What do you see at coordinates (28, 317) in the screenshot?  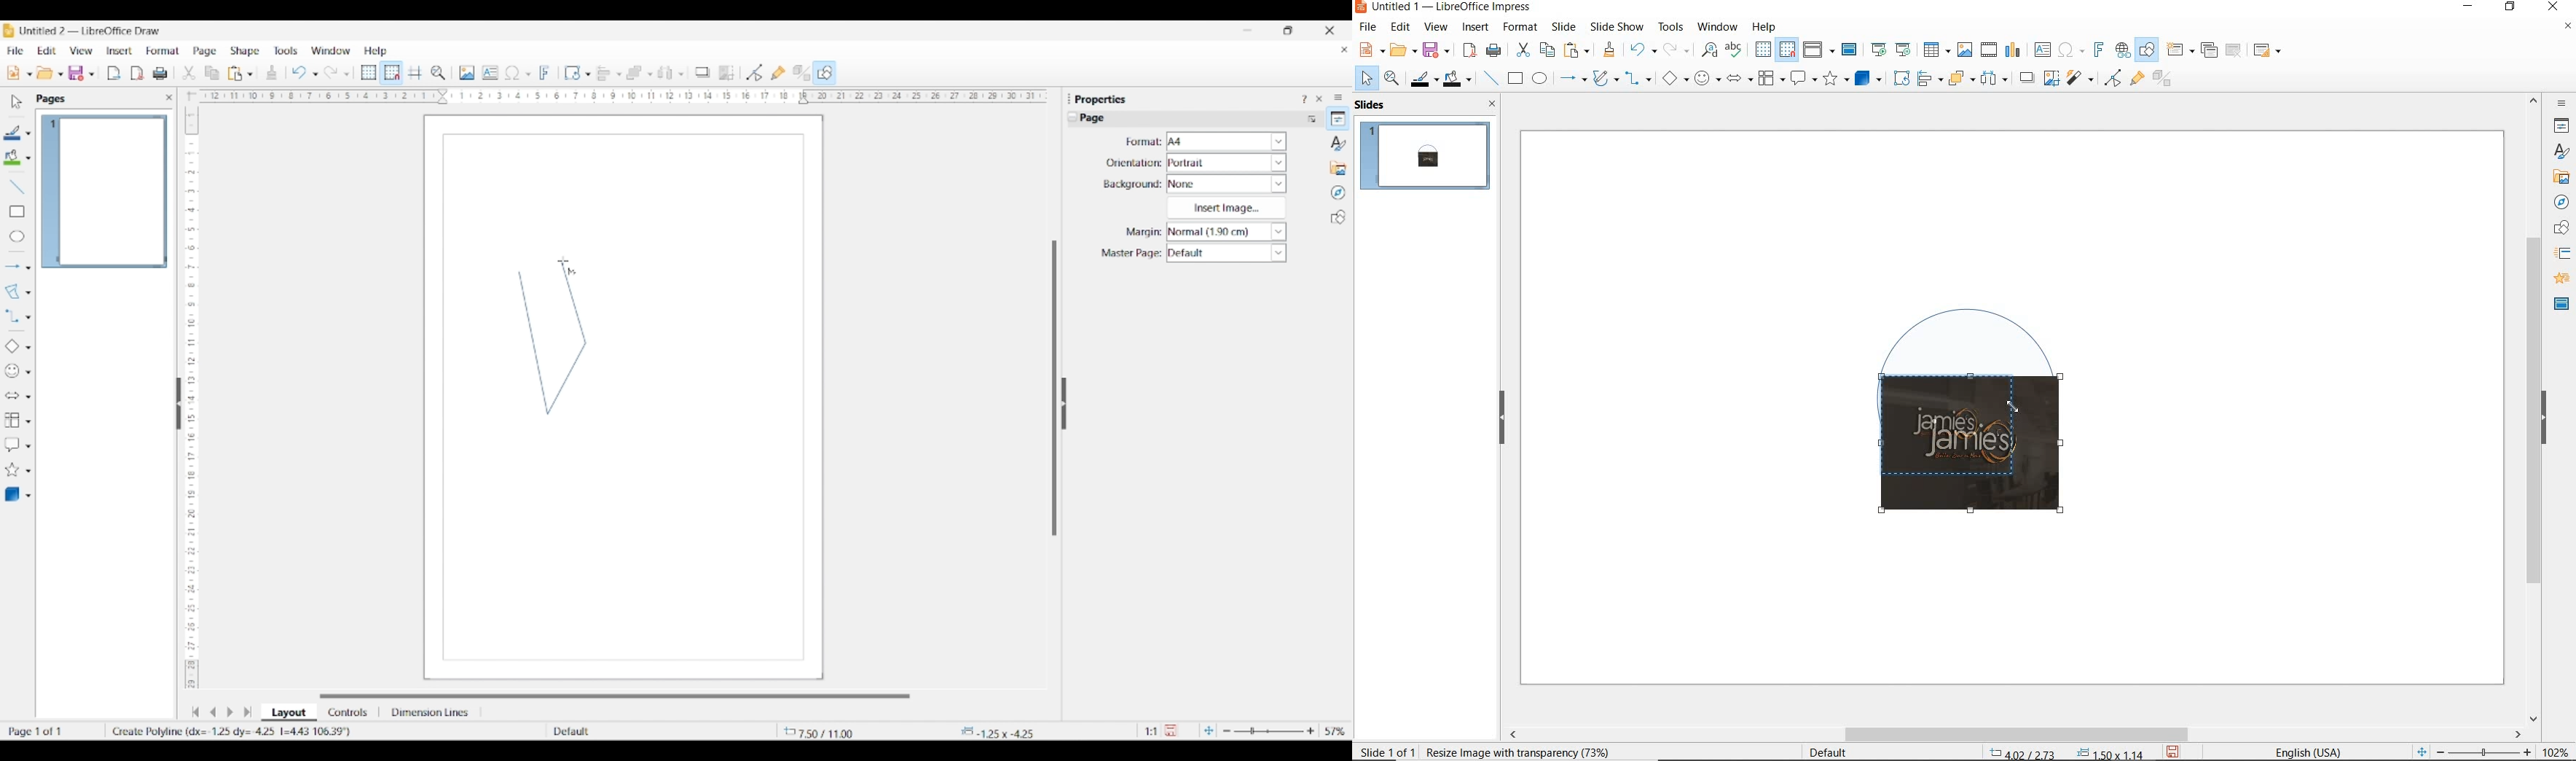 I see `Connector options` at bounding box center [28, 317].